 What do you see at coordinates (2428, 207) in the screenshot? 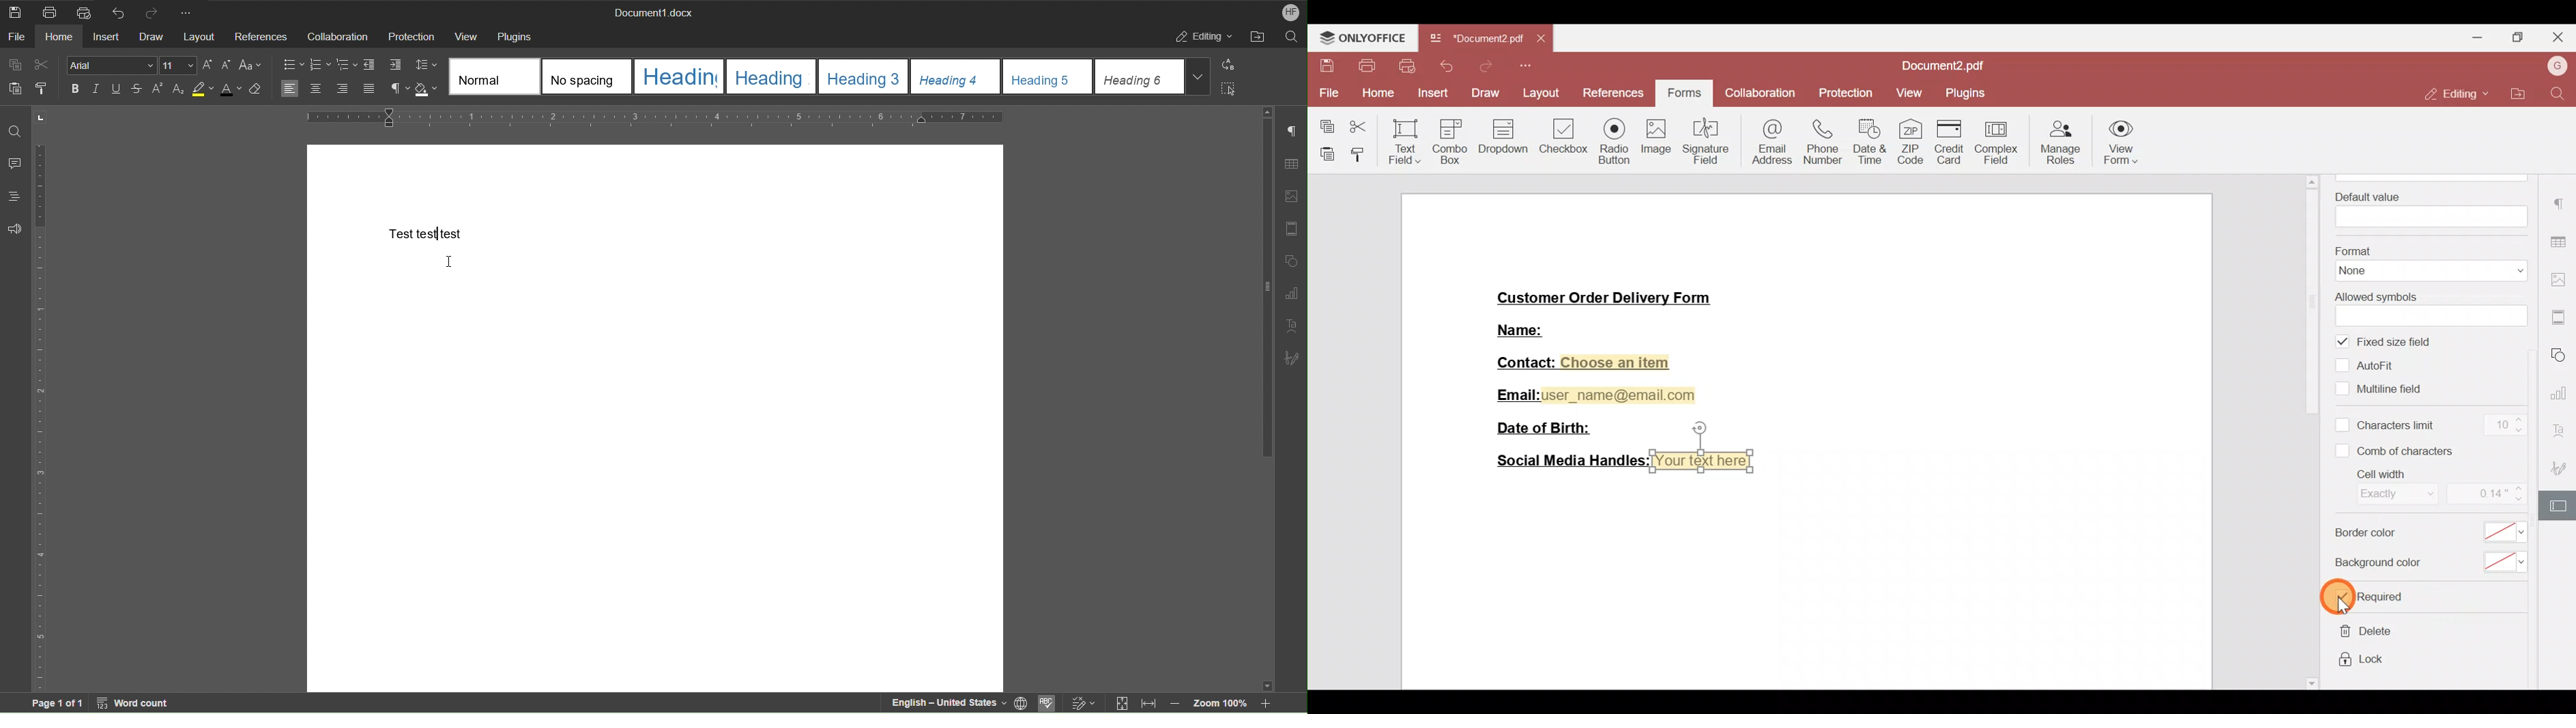
I see `Default value` at bounding box center [2428, 207].